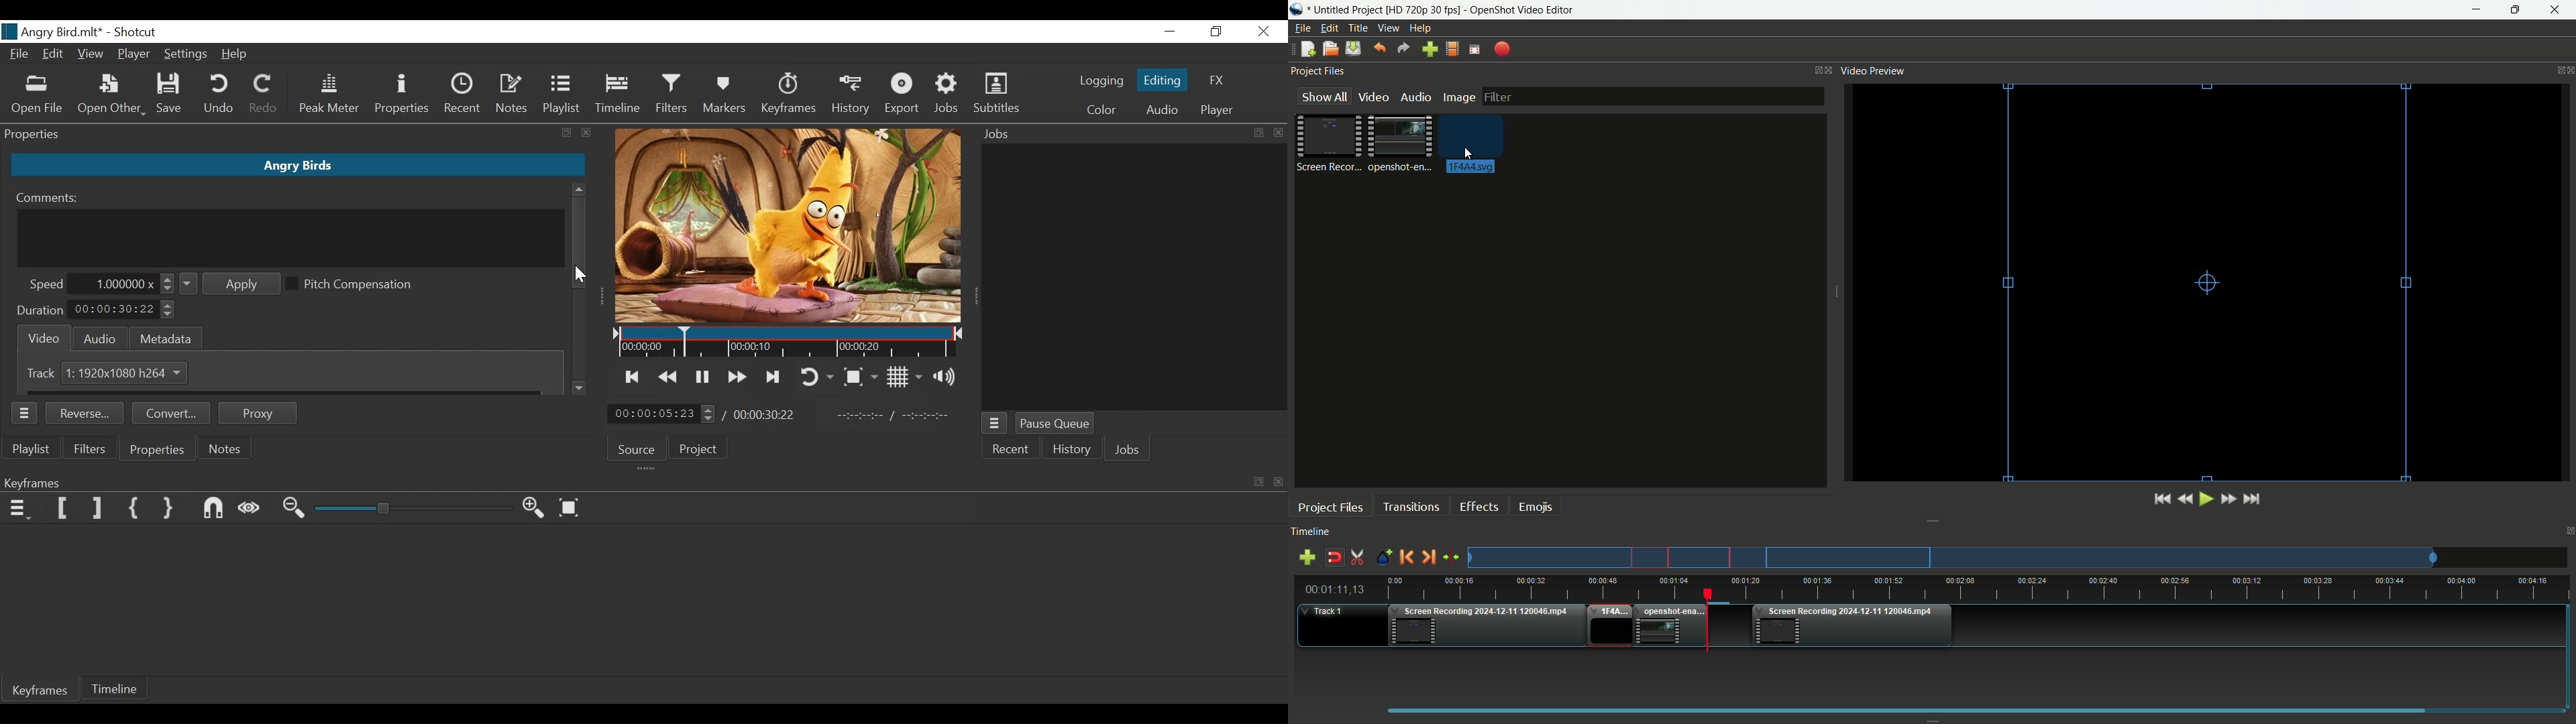 The image size is (2576, 728). Describe the element at coordinates (288, 239) in the screenshot. I see `Comment Field` at that location.